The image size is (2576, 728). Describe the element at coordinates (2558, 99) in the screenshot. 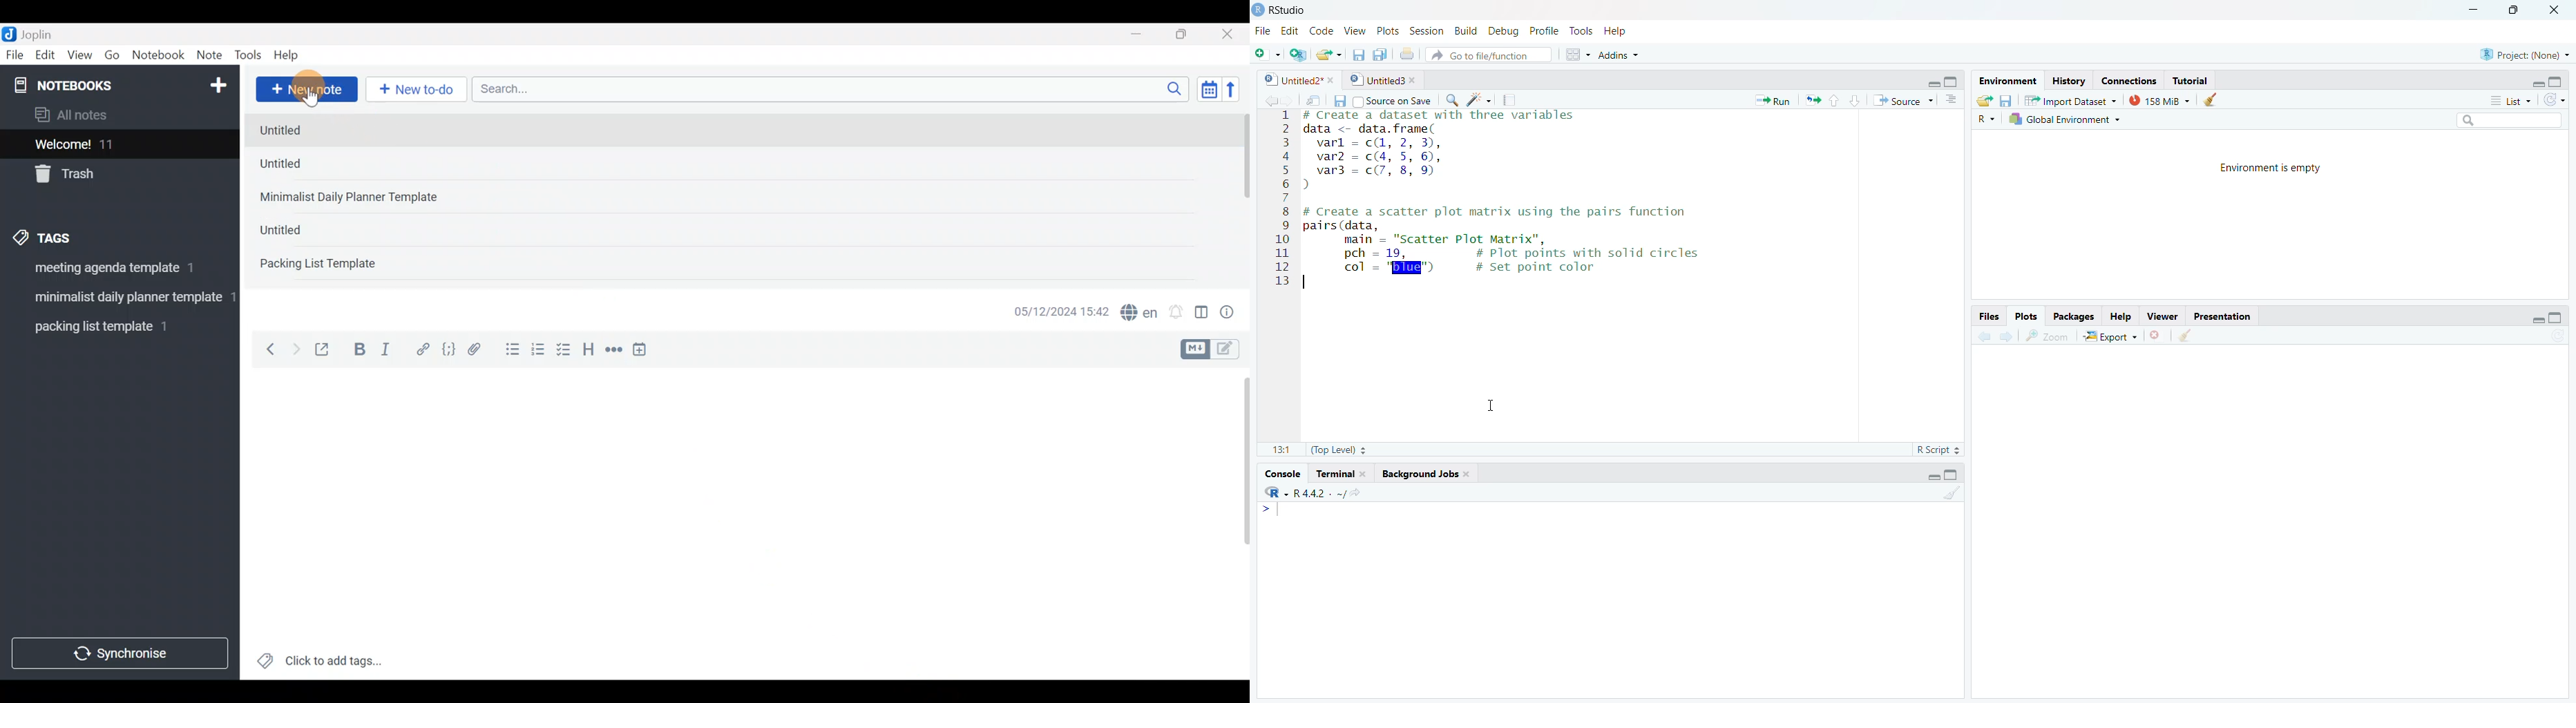

I see `Refresh` at that location.